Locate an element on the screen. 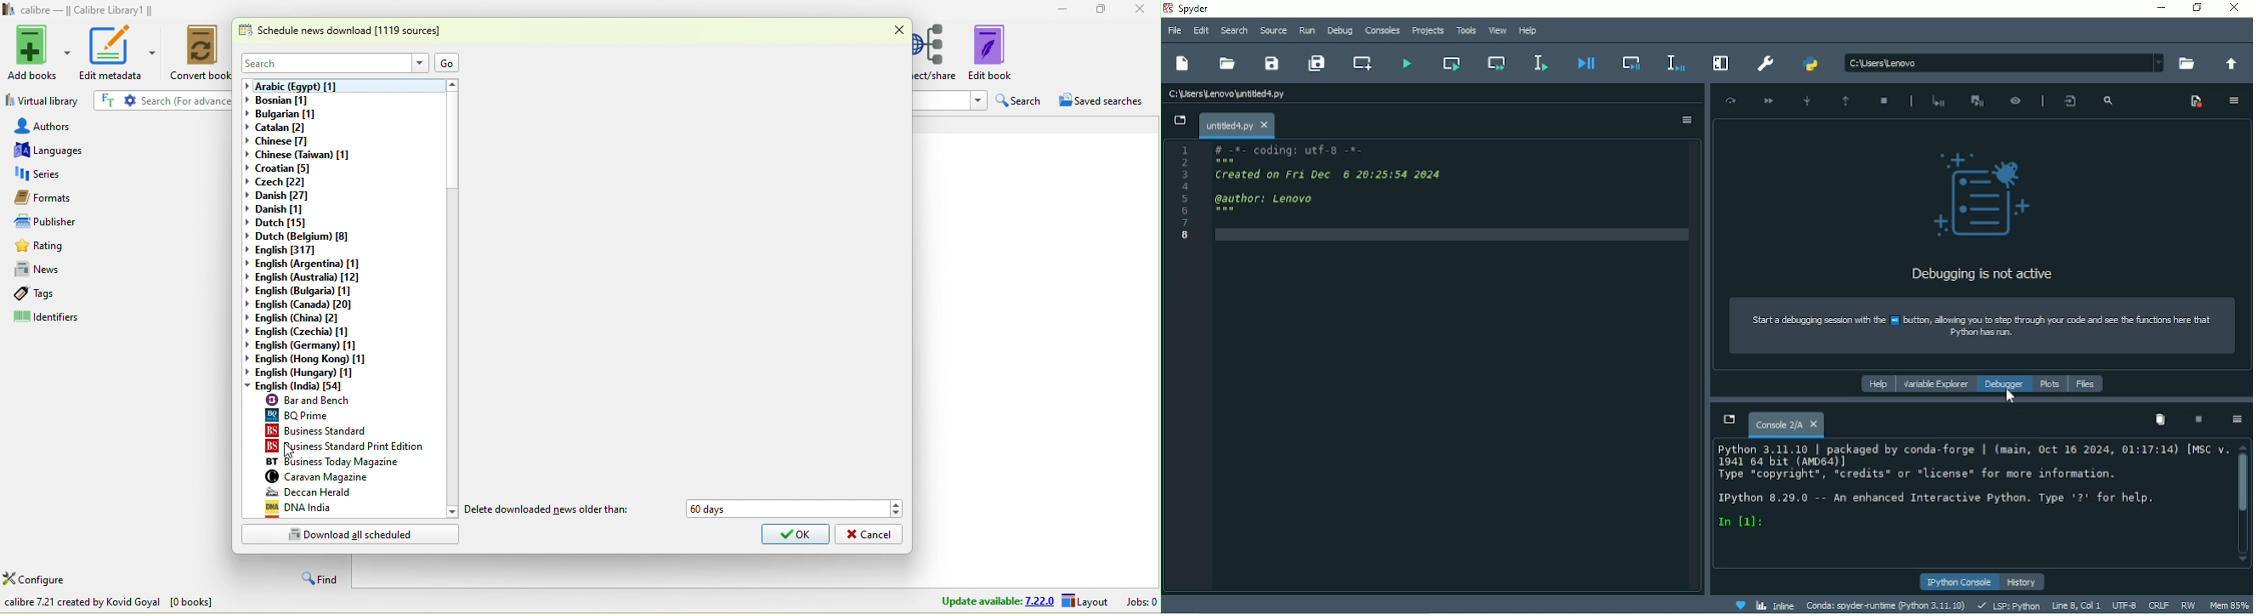  Edit is located at coordinates (1200, 29).